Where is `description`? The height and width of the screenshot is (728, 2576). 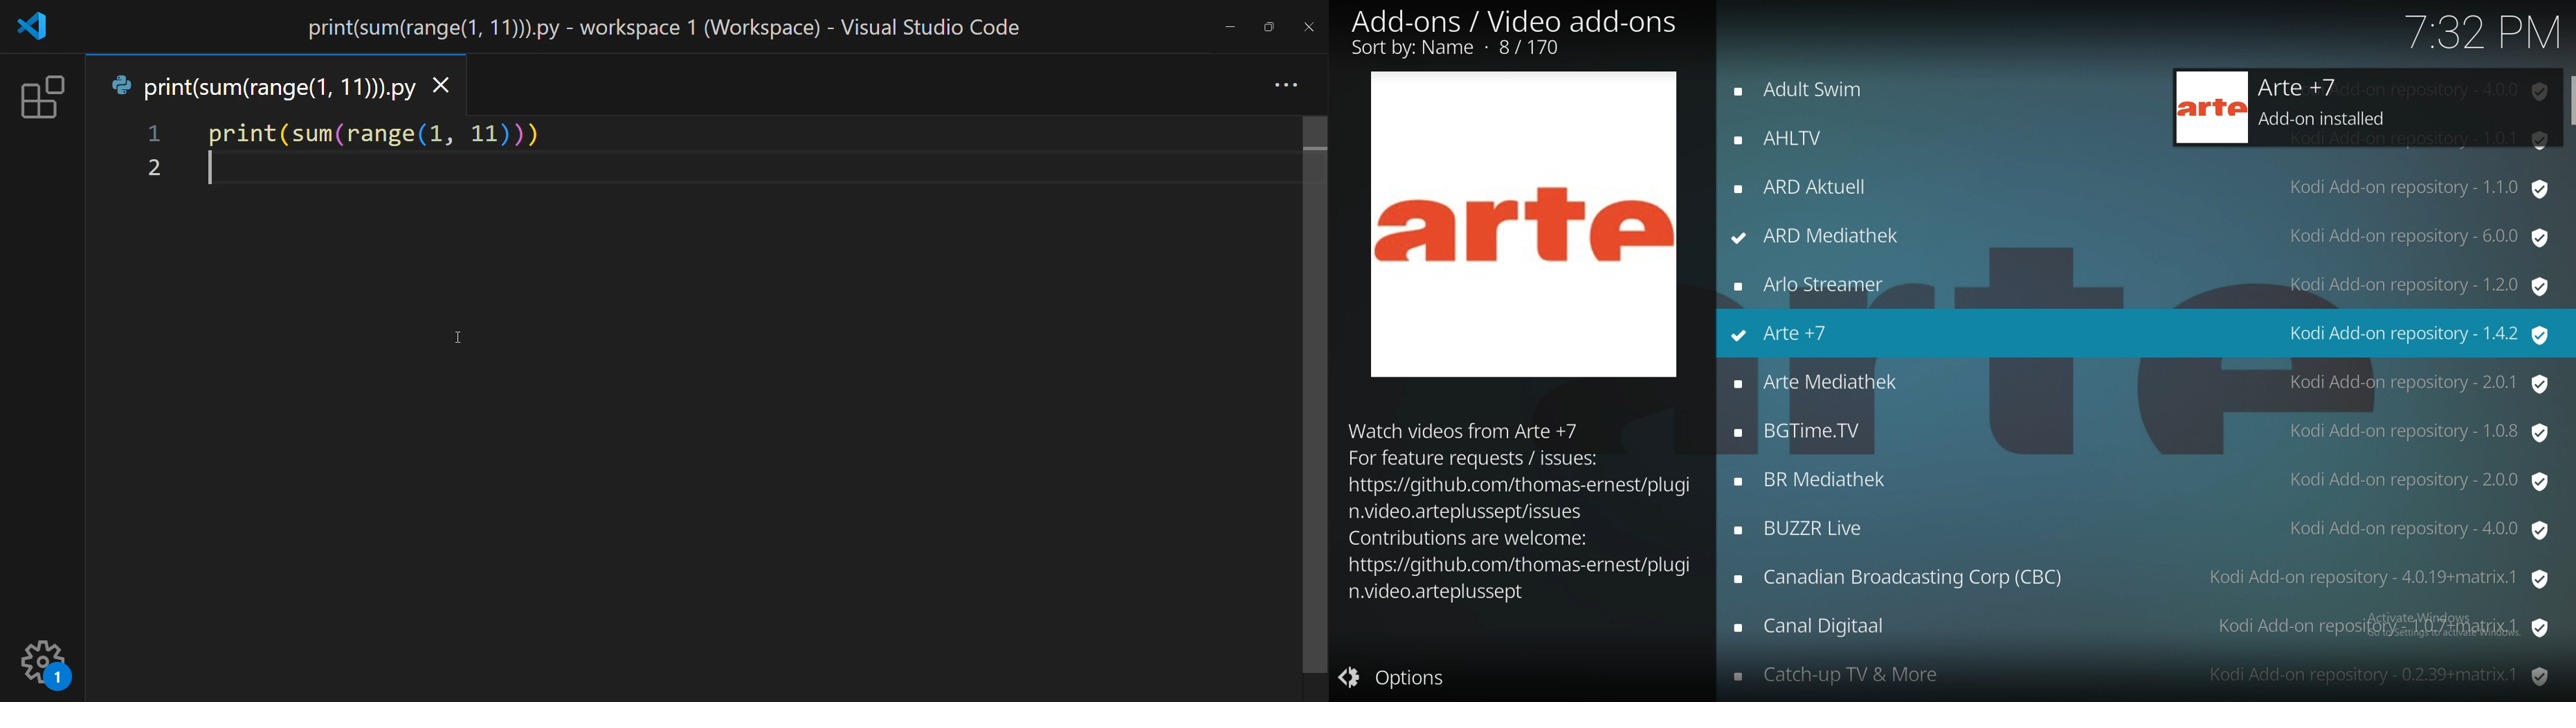 description is located at coordinates (1518, 510).